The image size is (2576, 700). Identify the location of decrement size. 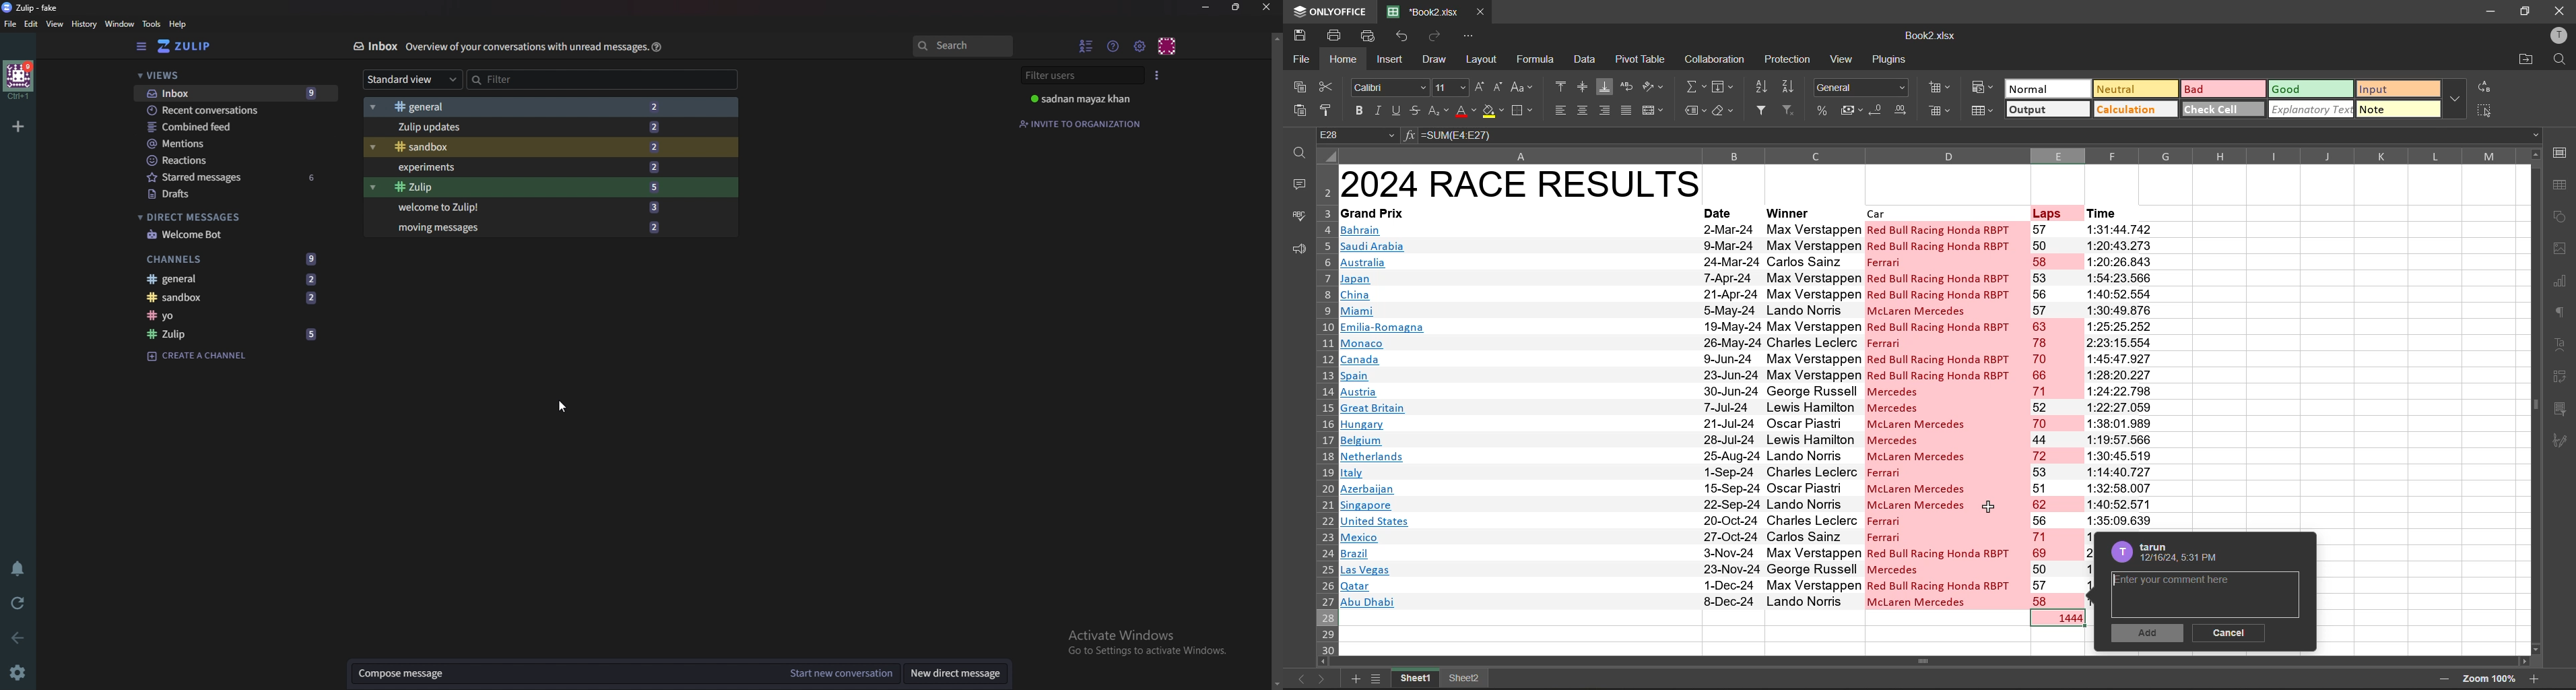
(1496, 88).